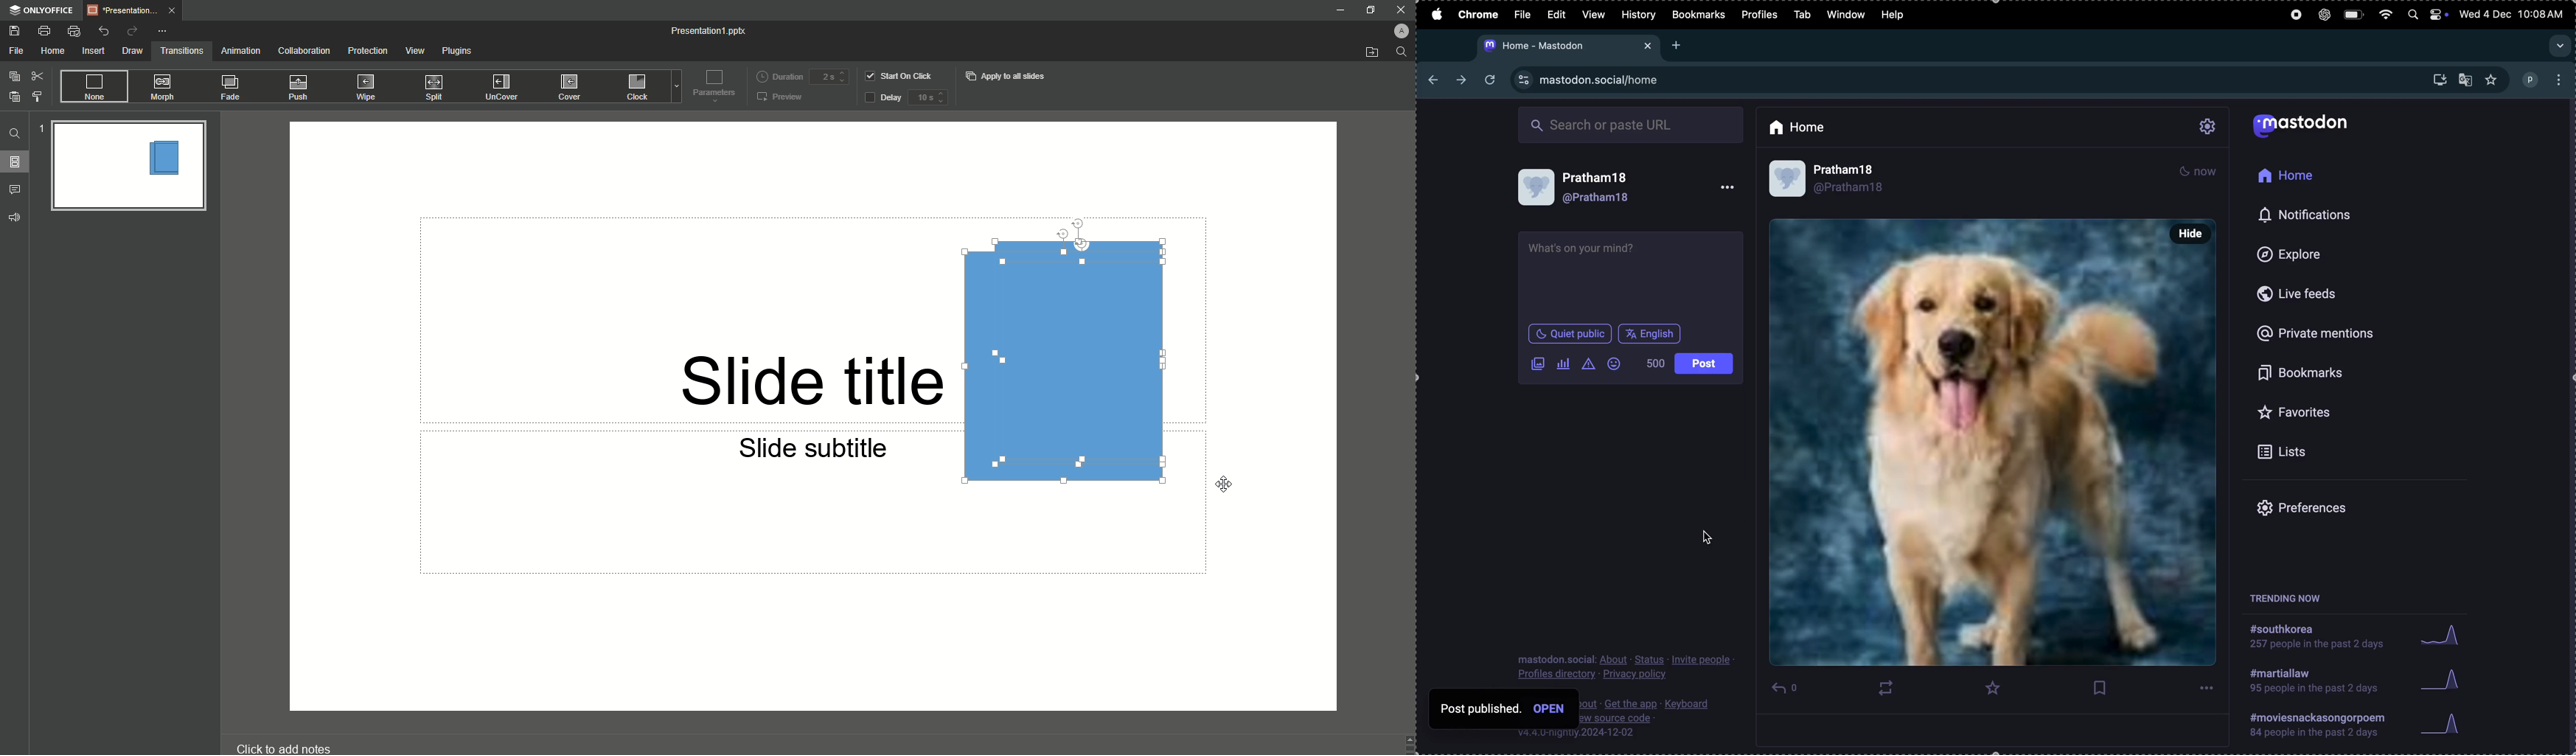  I want to click on Mastodon, so click(2307, 124).